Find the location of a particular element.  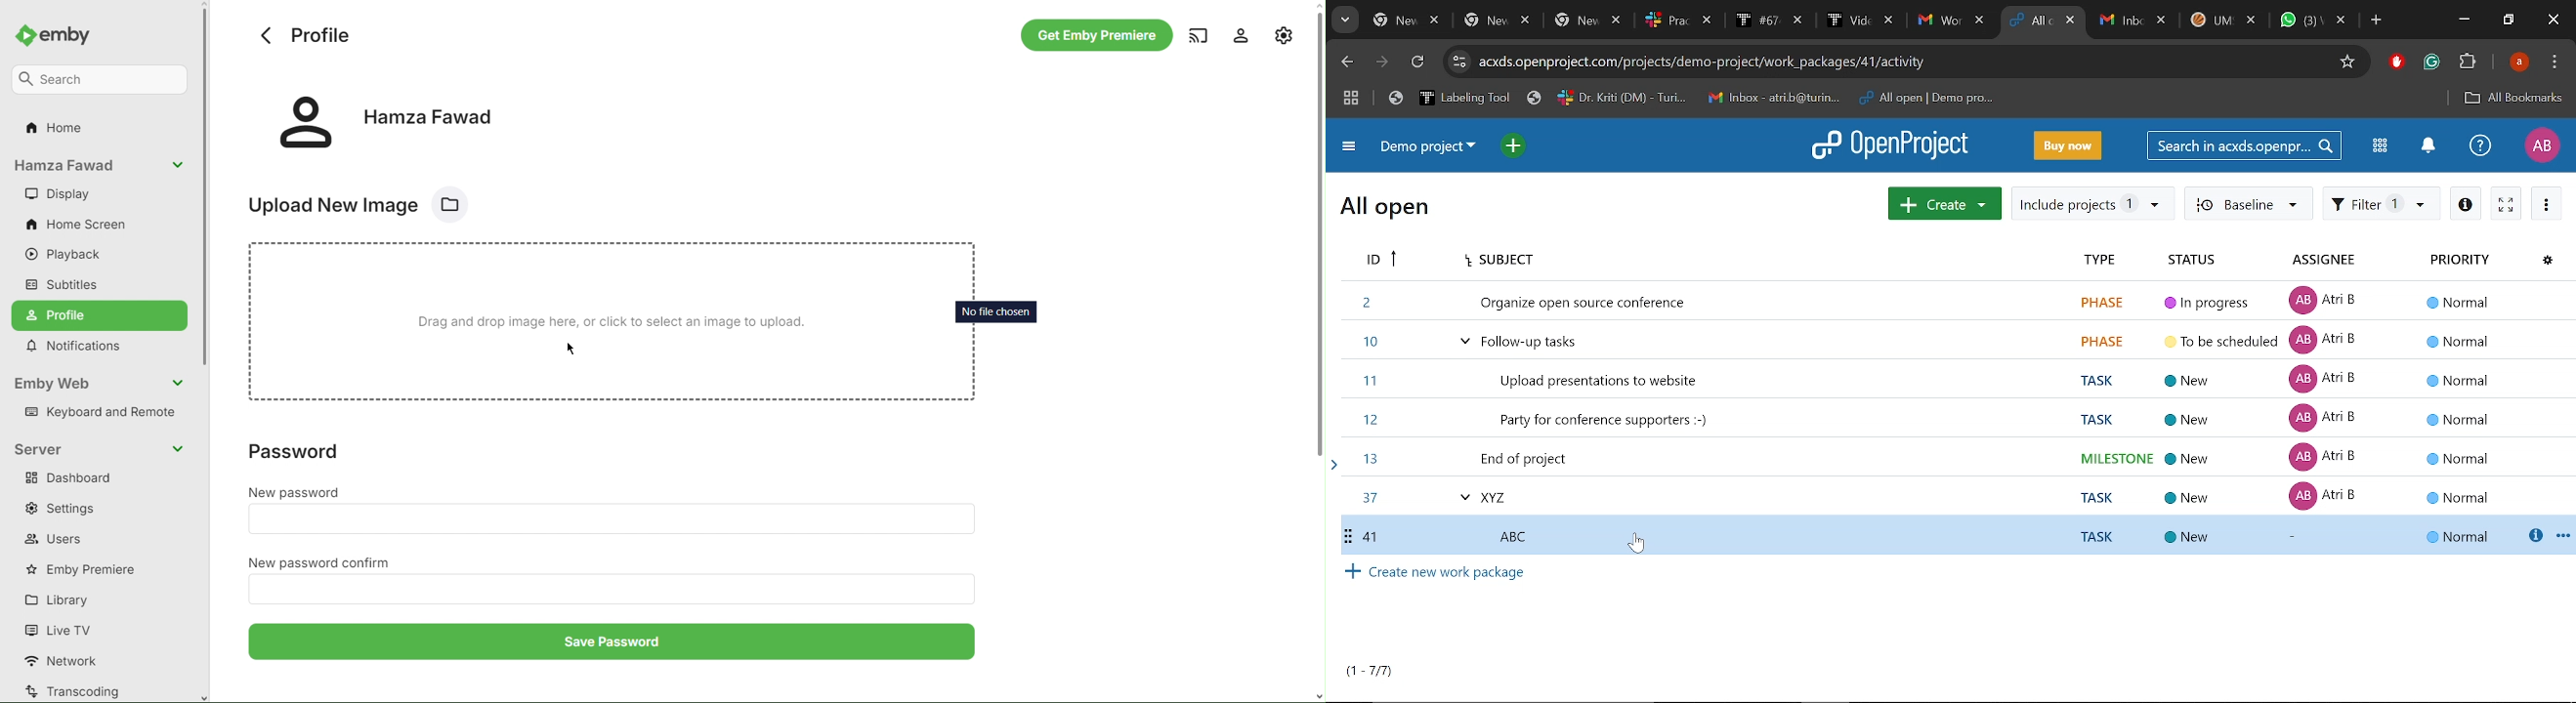

Home is located at coordinates (58, 131).